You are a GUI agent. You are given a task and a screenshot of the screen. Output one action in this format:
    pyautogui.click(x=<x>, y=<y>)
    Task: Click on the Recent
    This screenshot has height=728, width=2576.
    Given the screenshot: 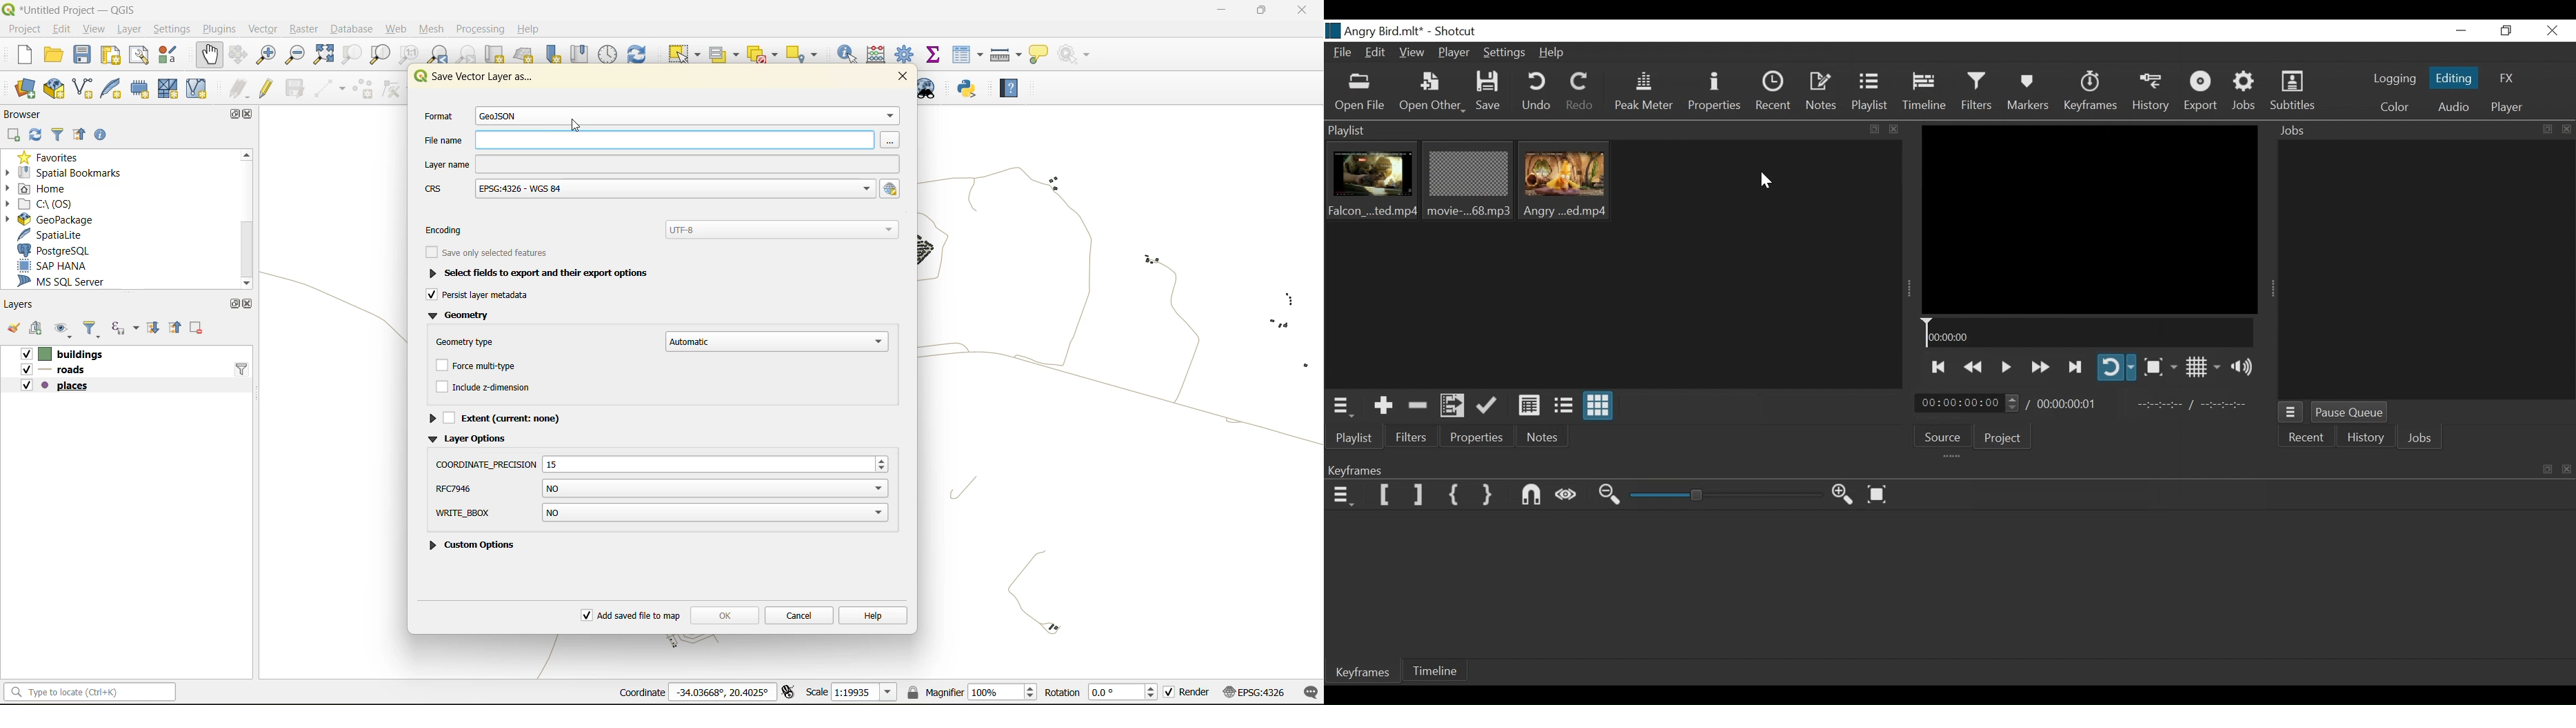 What is the action you would take?
    pyautogui.click(x=1773, y=93)
    